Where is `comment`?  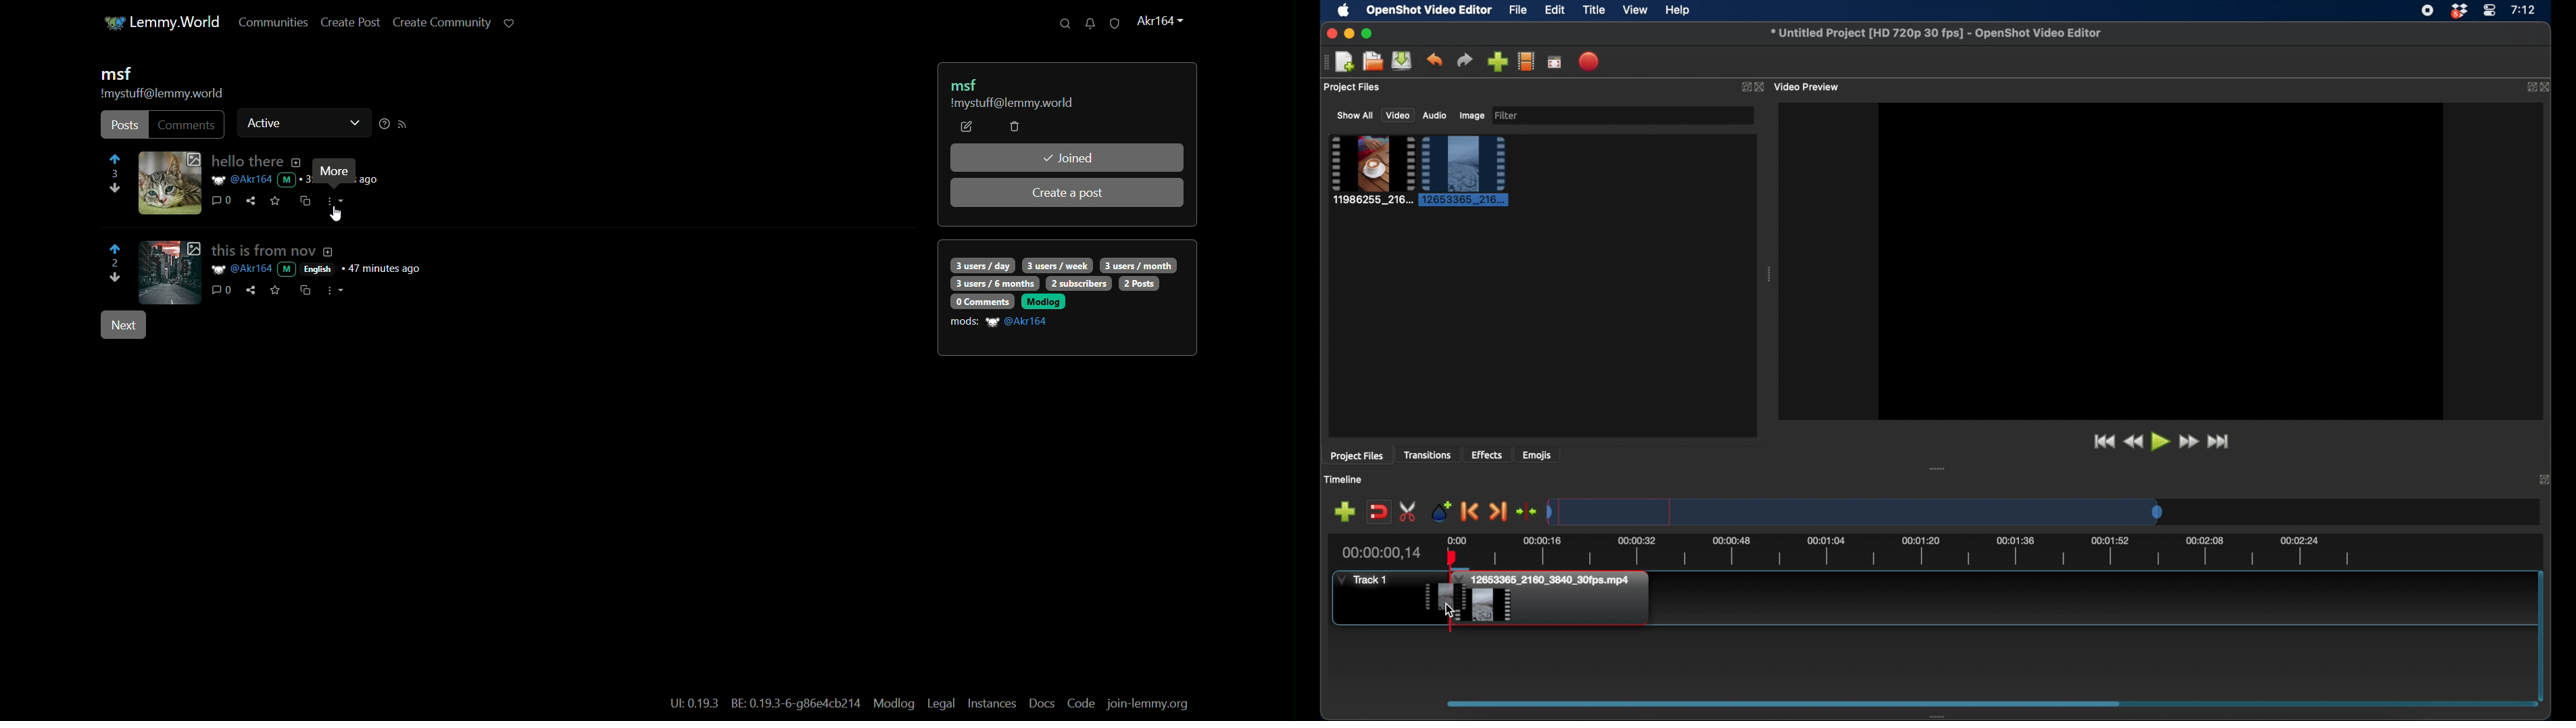
comment is located at coordinates (188, 124).